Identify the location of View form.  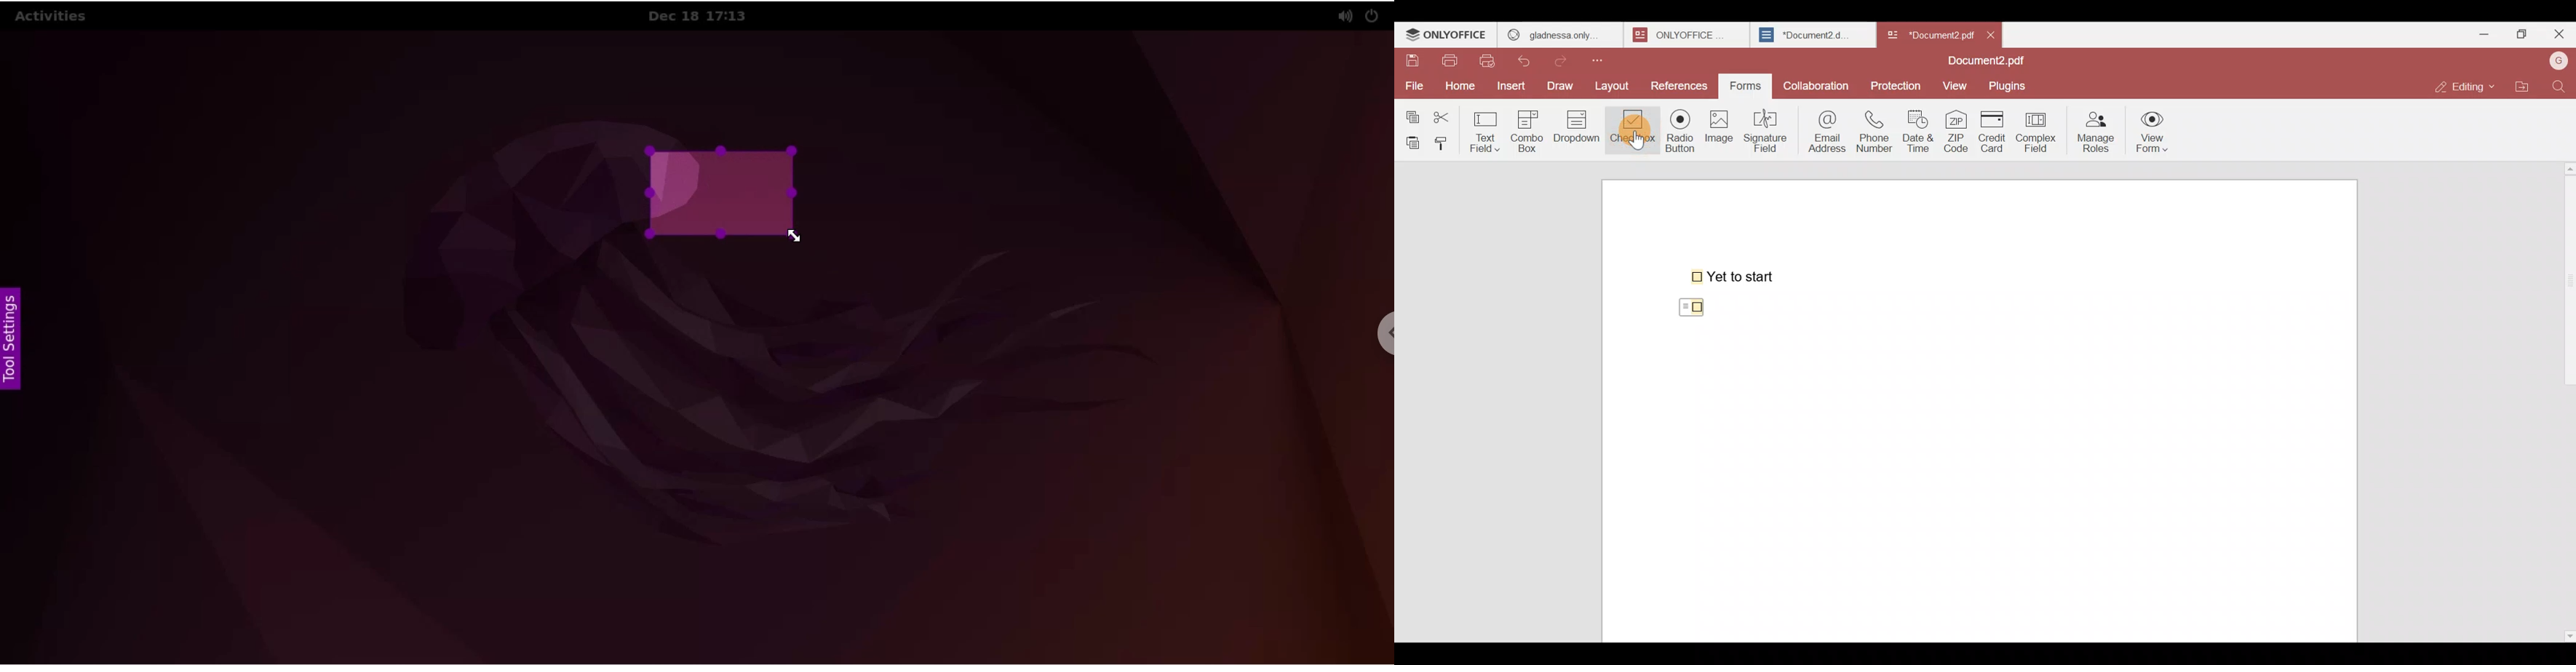
(2154, 132).